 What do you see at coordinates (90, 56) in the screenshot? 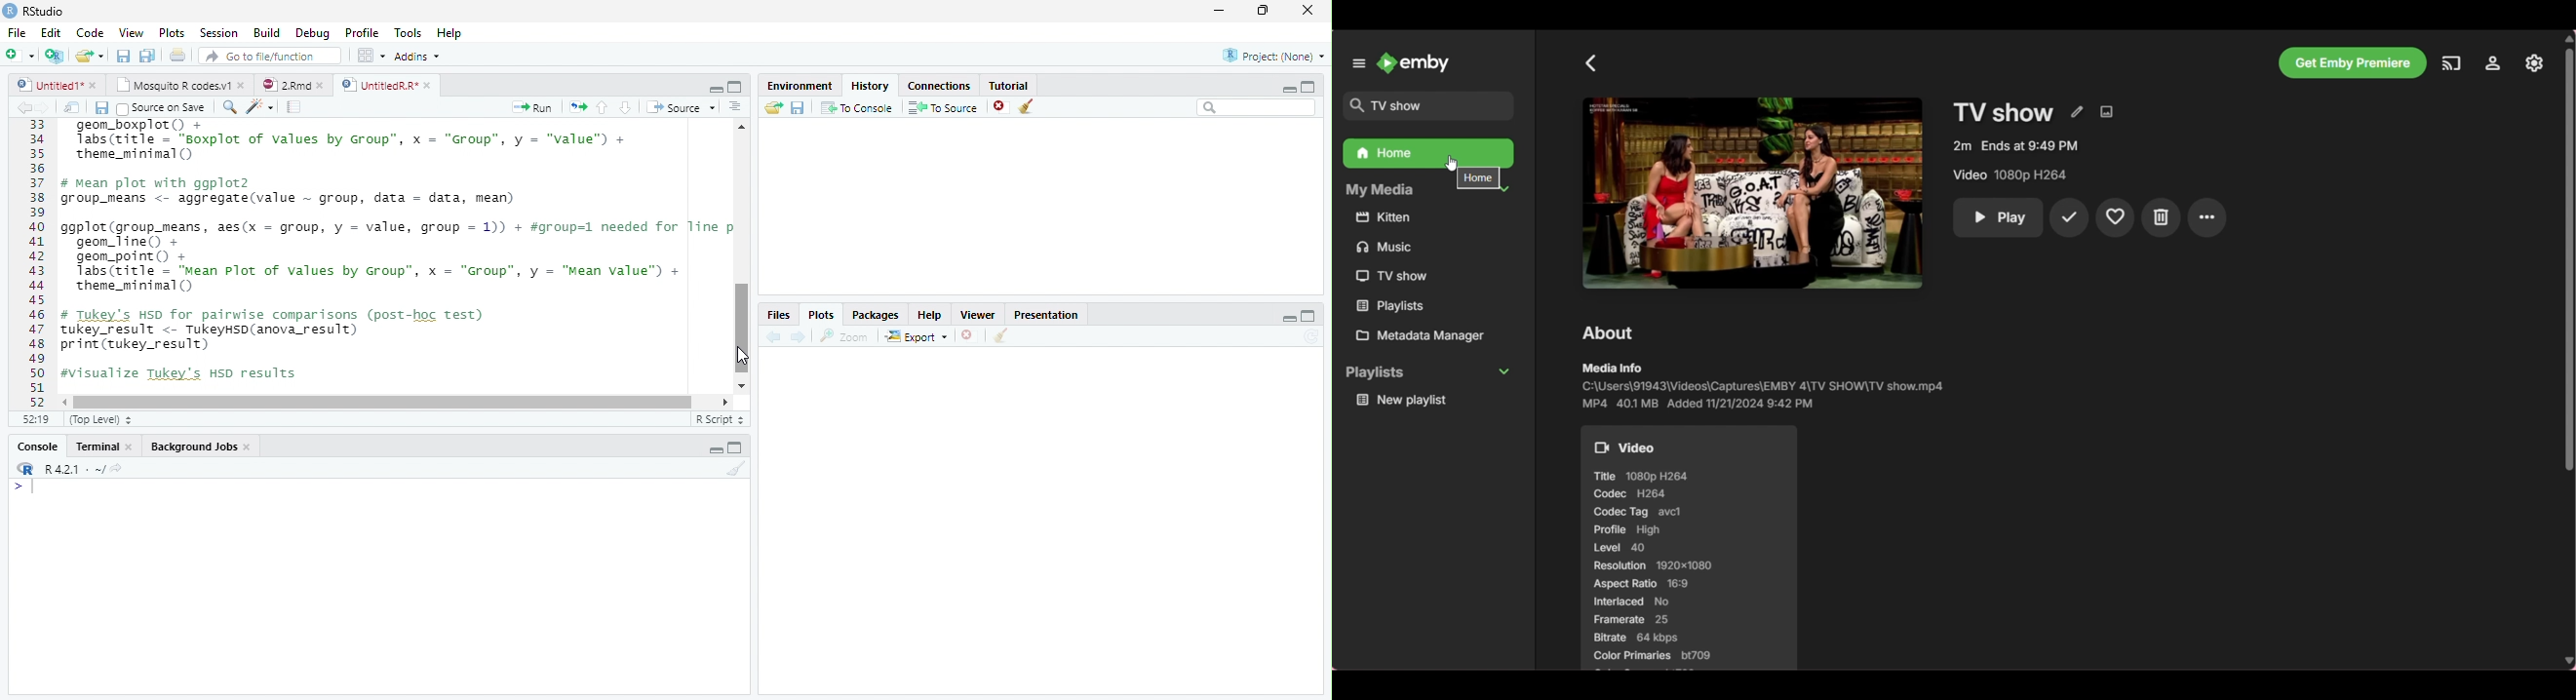
I see `Open an existing file` at bounding box center [90, 56].